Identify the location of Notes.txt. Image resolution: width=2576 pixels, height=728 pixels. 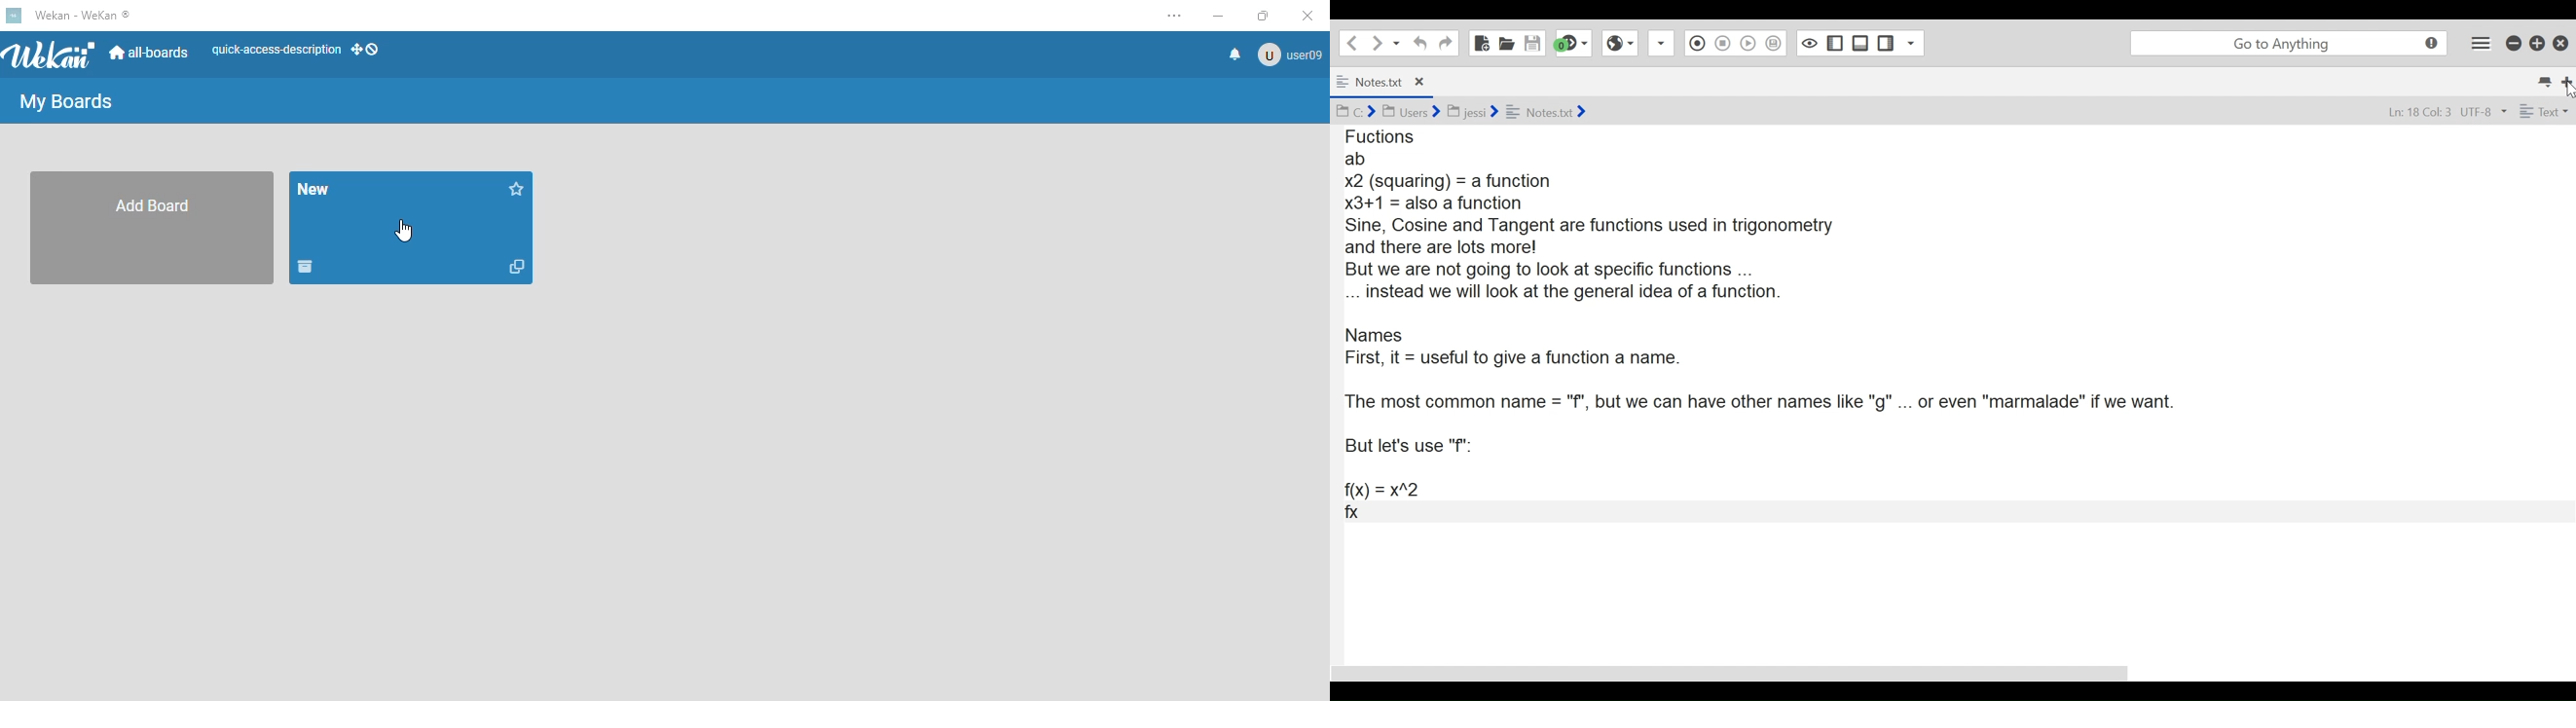
(1366, 83).